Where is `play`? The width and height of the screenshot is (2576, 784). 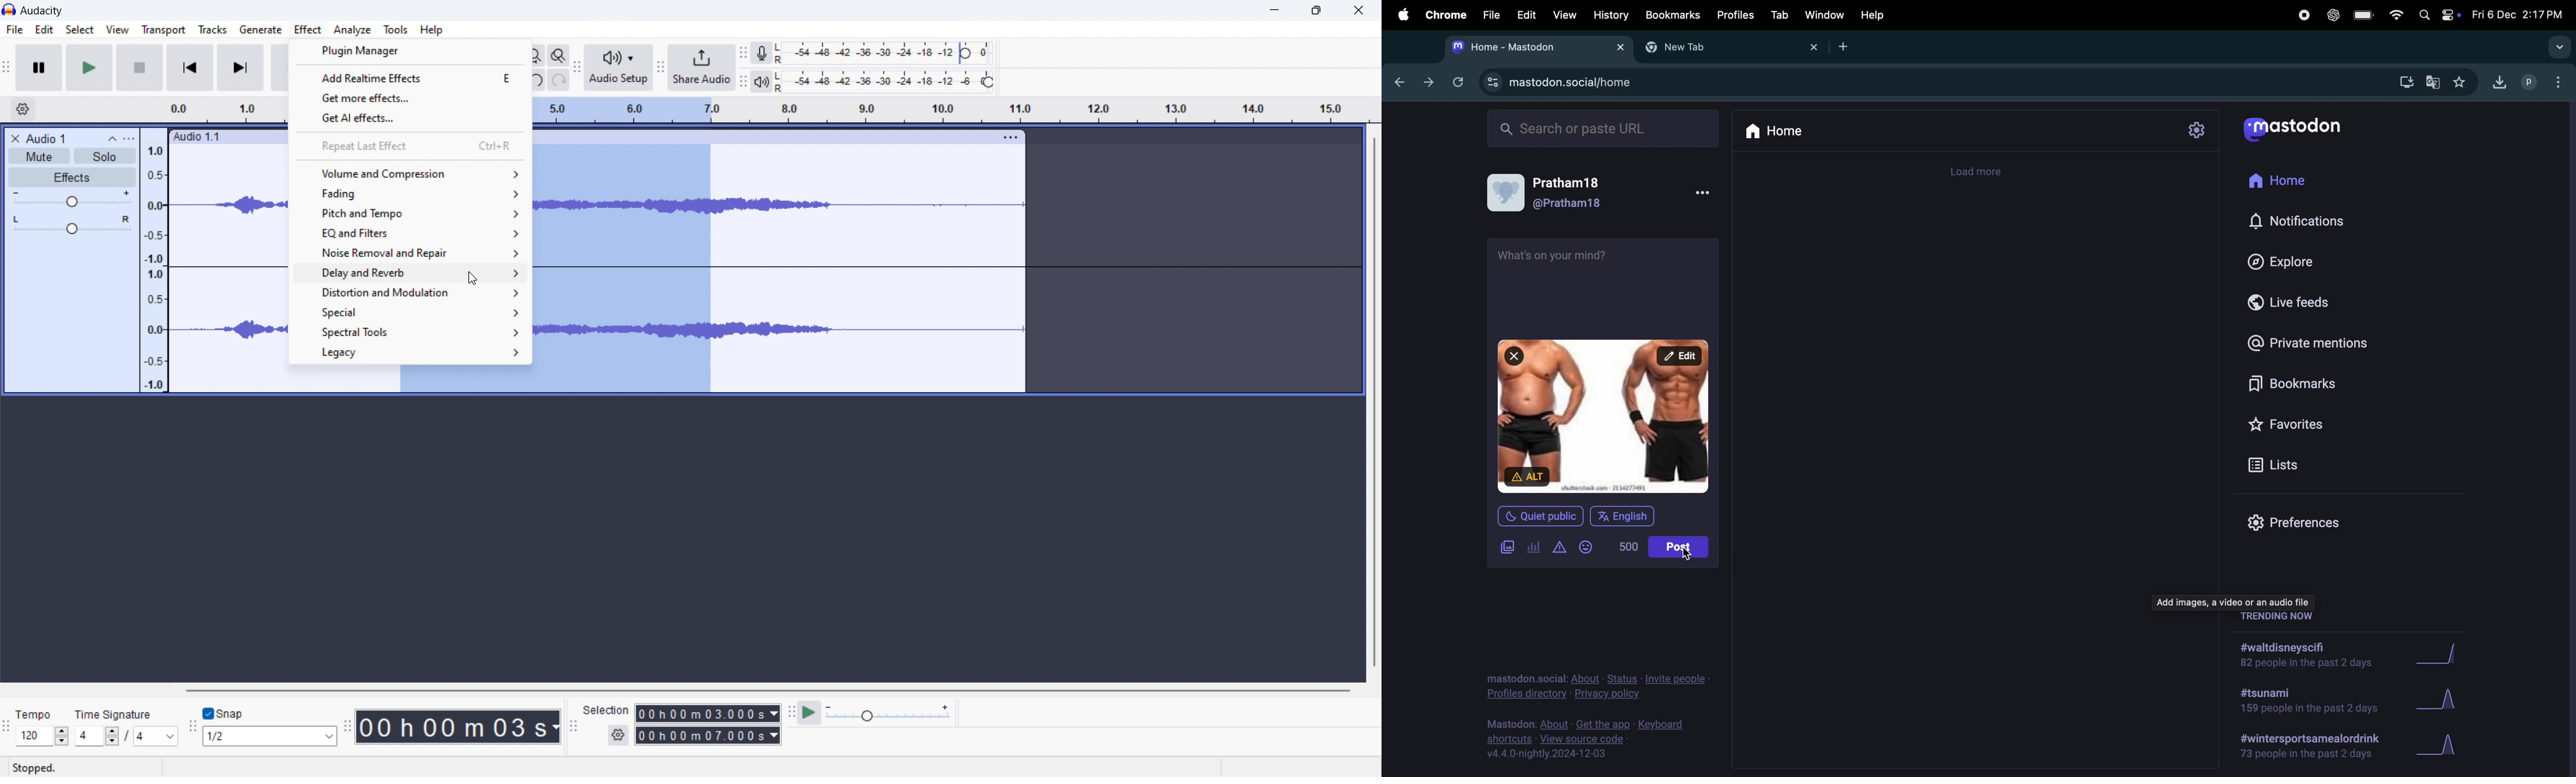
play is located at coordinates (90, 68).